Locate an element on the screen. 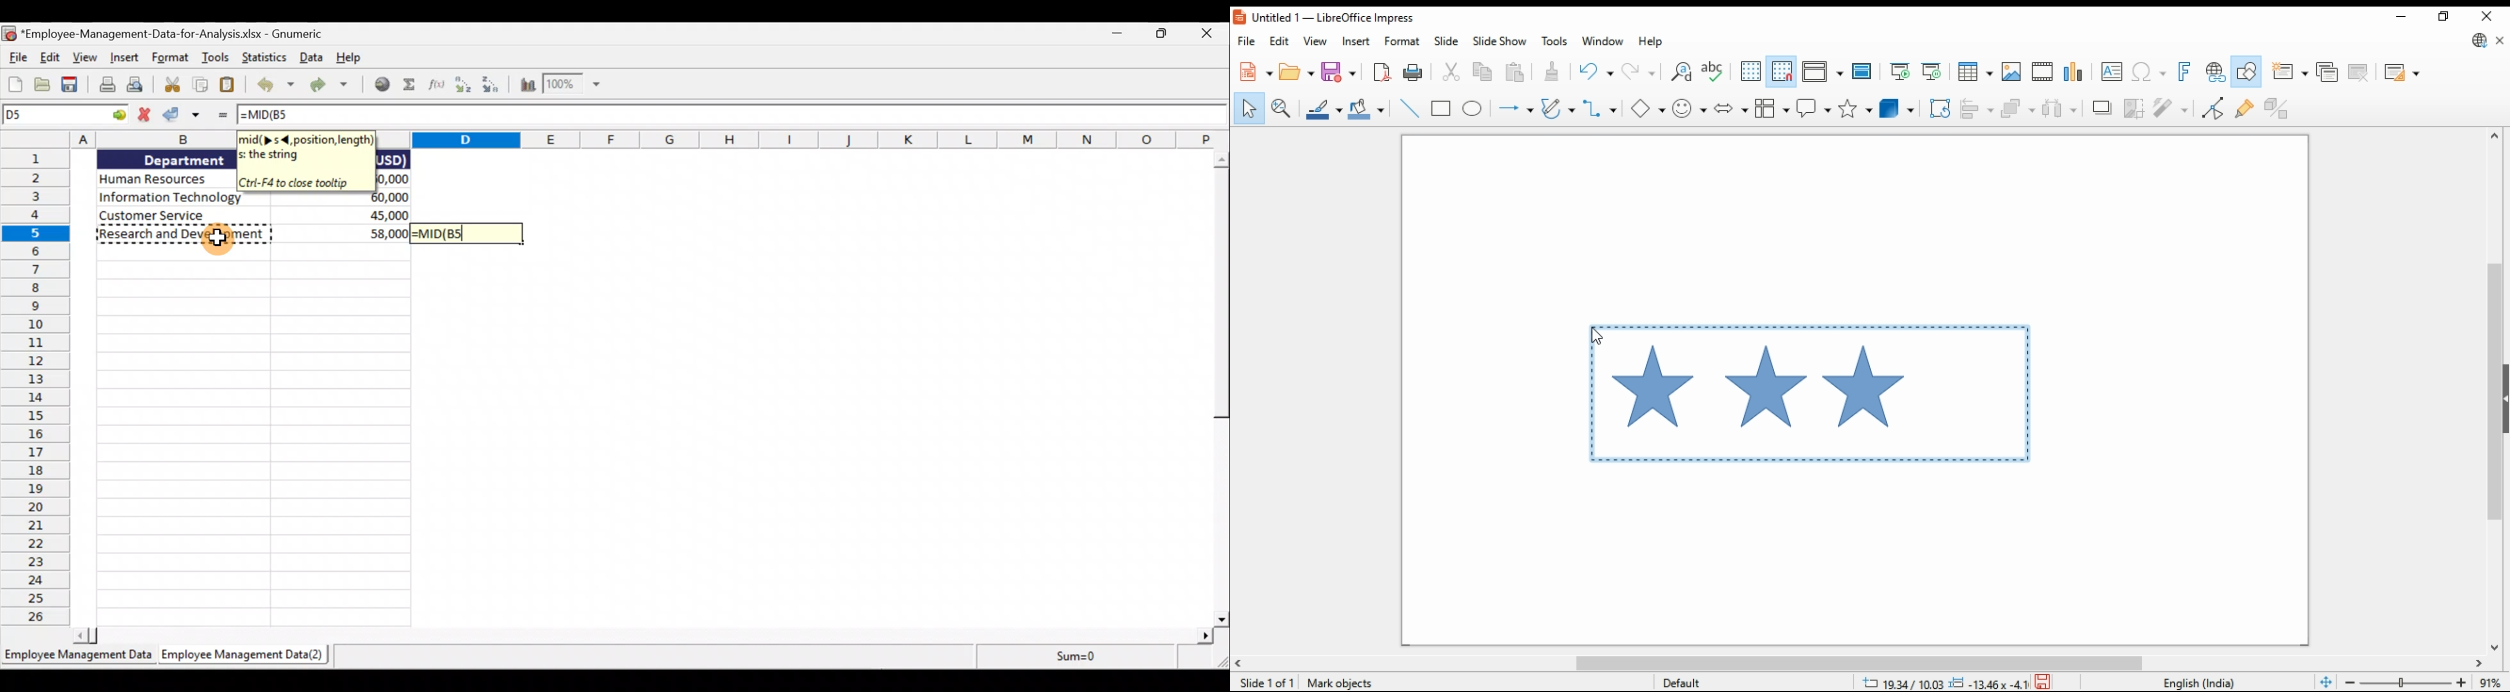  Enter formula is located at coordinates (220, 117).